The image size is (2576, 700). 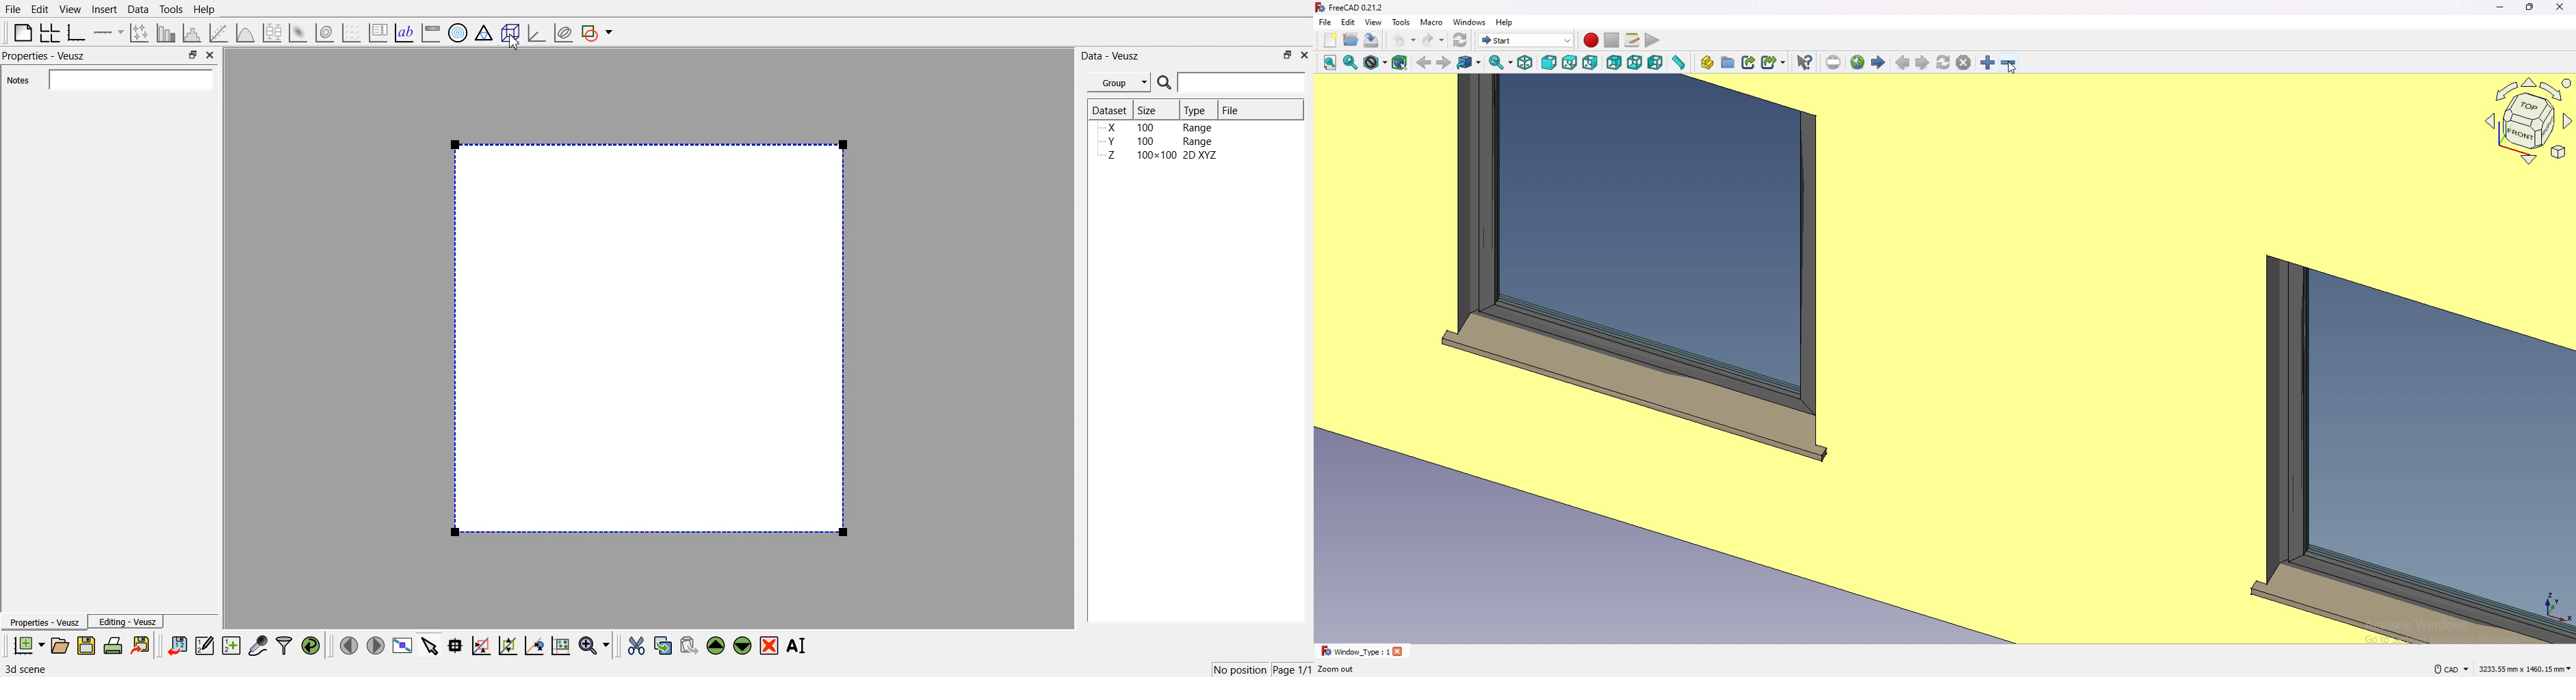 What do you see at coordinates (324, 33) in the screenshot?
I see `3D Volume` at bounding box center [324, 33].